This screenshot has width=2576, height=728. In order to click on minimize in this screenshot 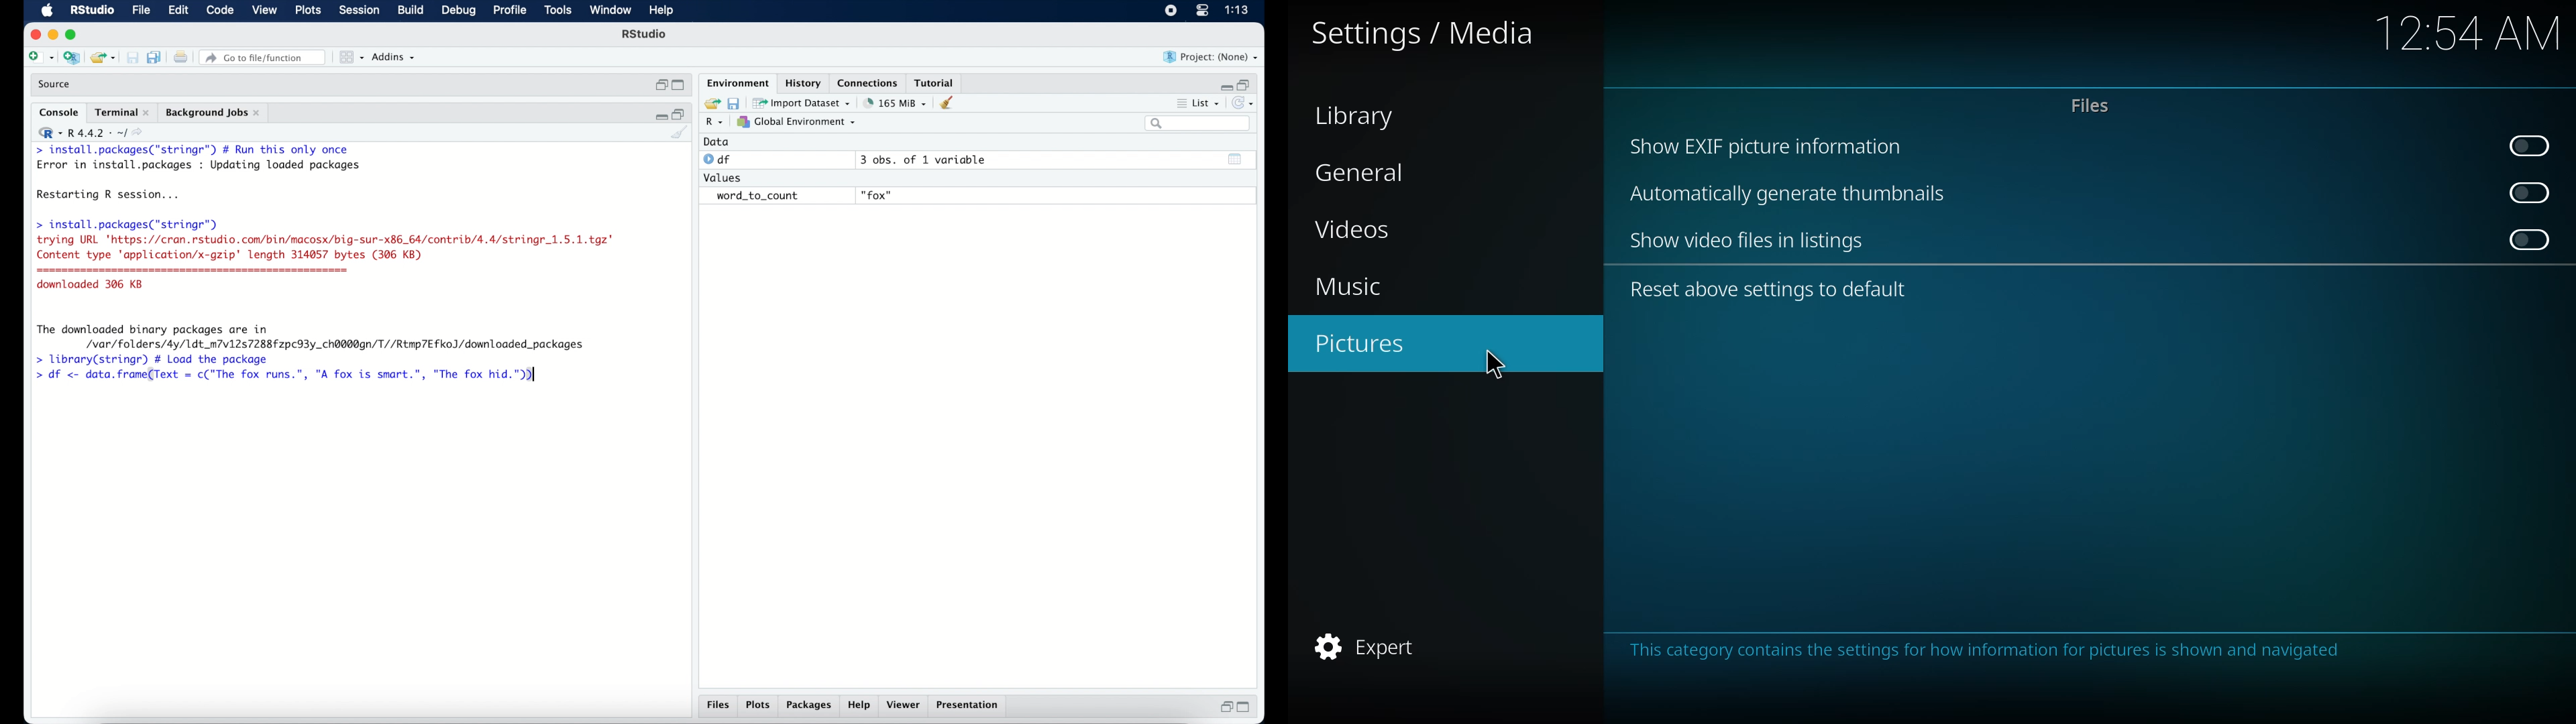, I will do `click(52, 34)`.